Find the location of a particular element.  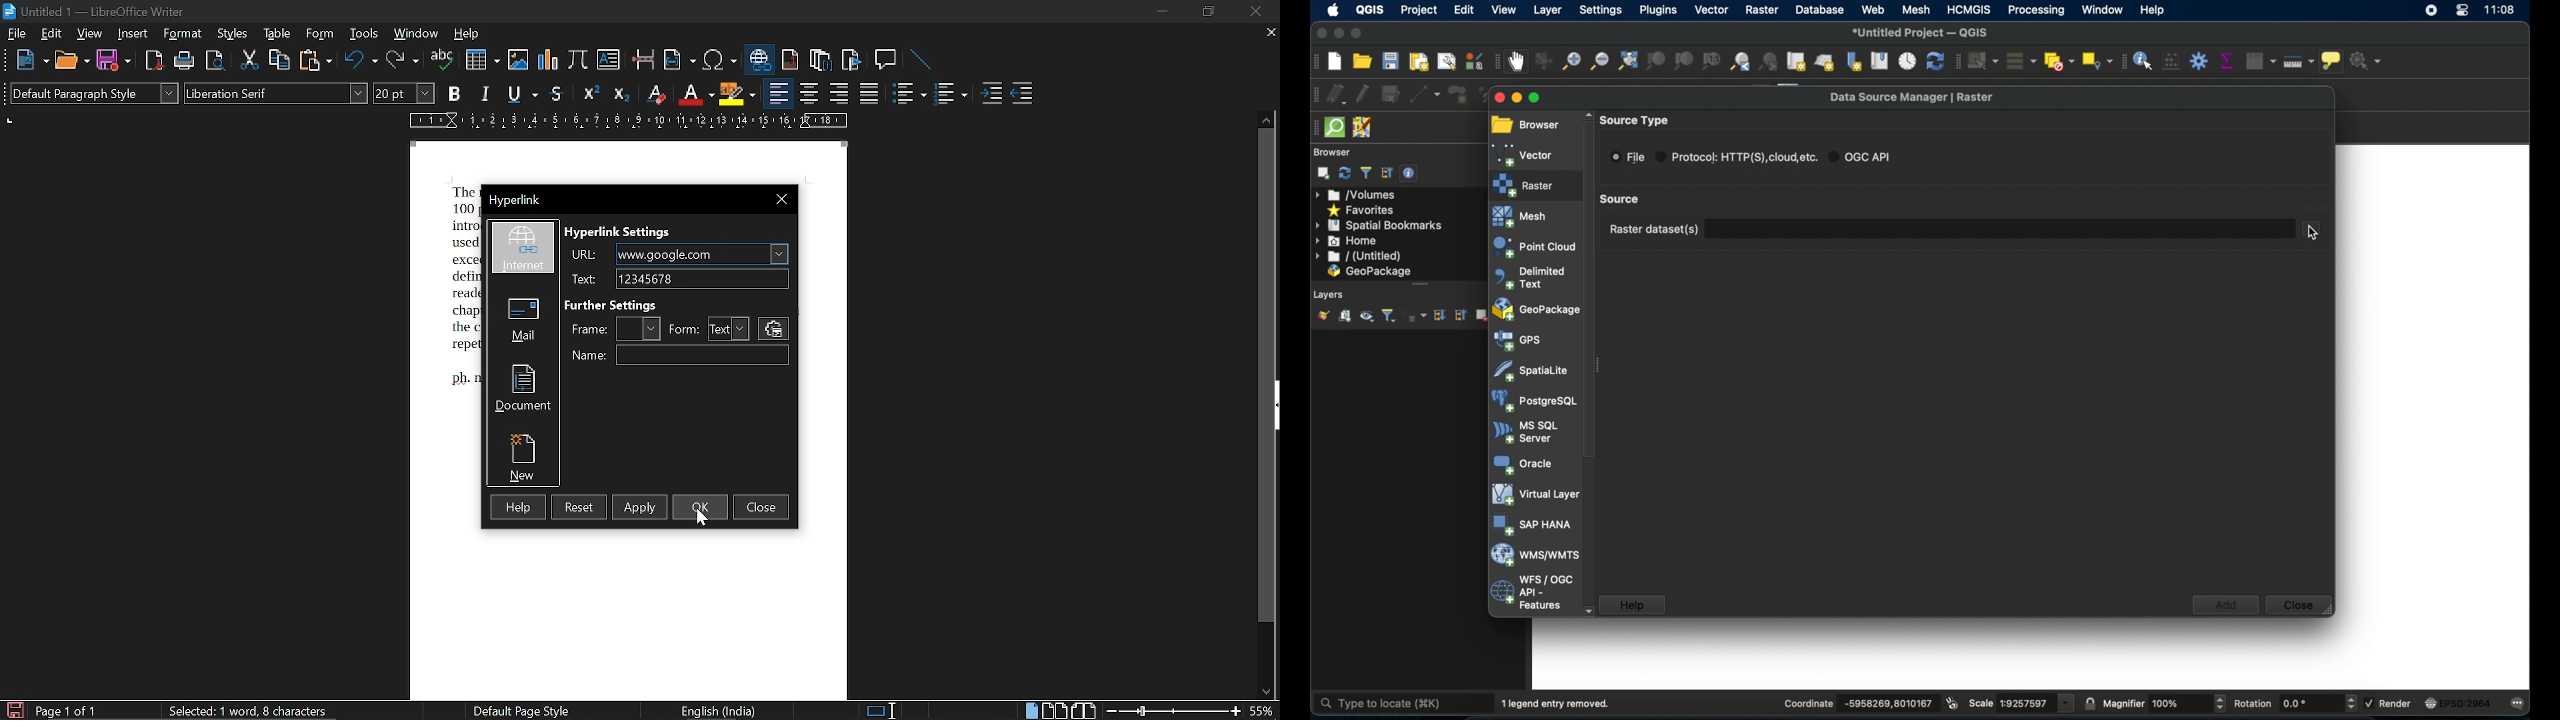

change zoom is located at coordinates (1174, 712).